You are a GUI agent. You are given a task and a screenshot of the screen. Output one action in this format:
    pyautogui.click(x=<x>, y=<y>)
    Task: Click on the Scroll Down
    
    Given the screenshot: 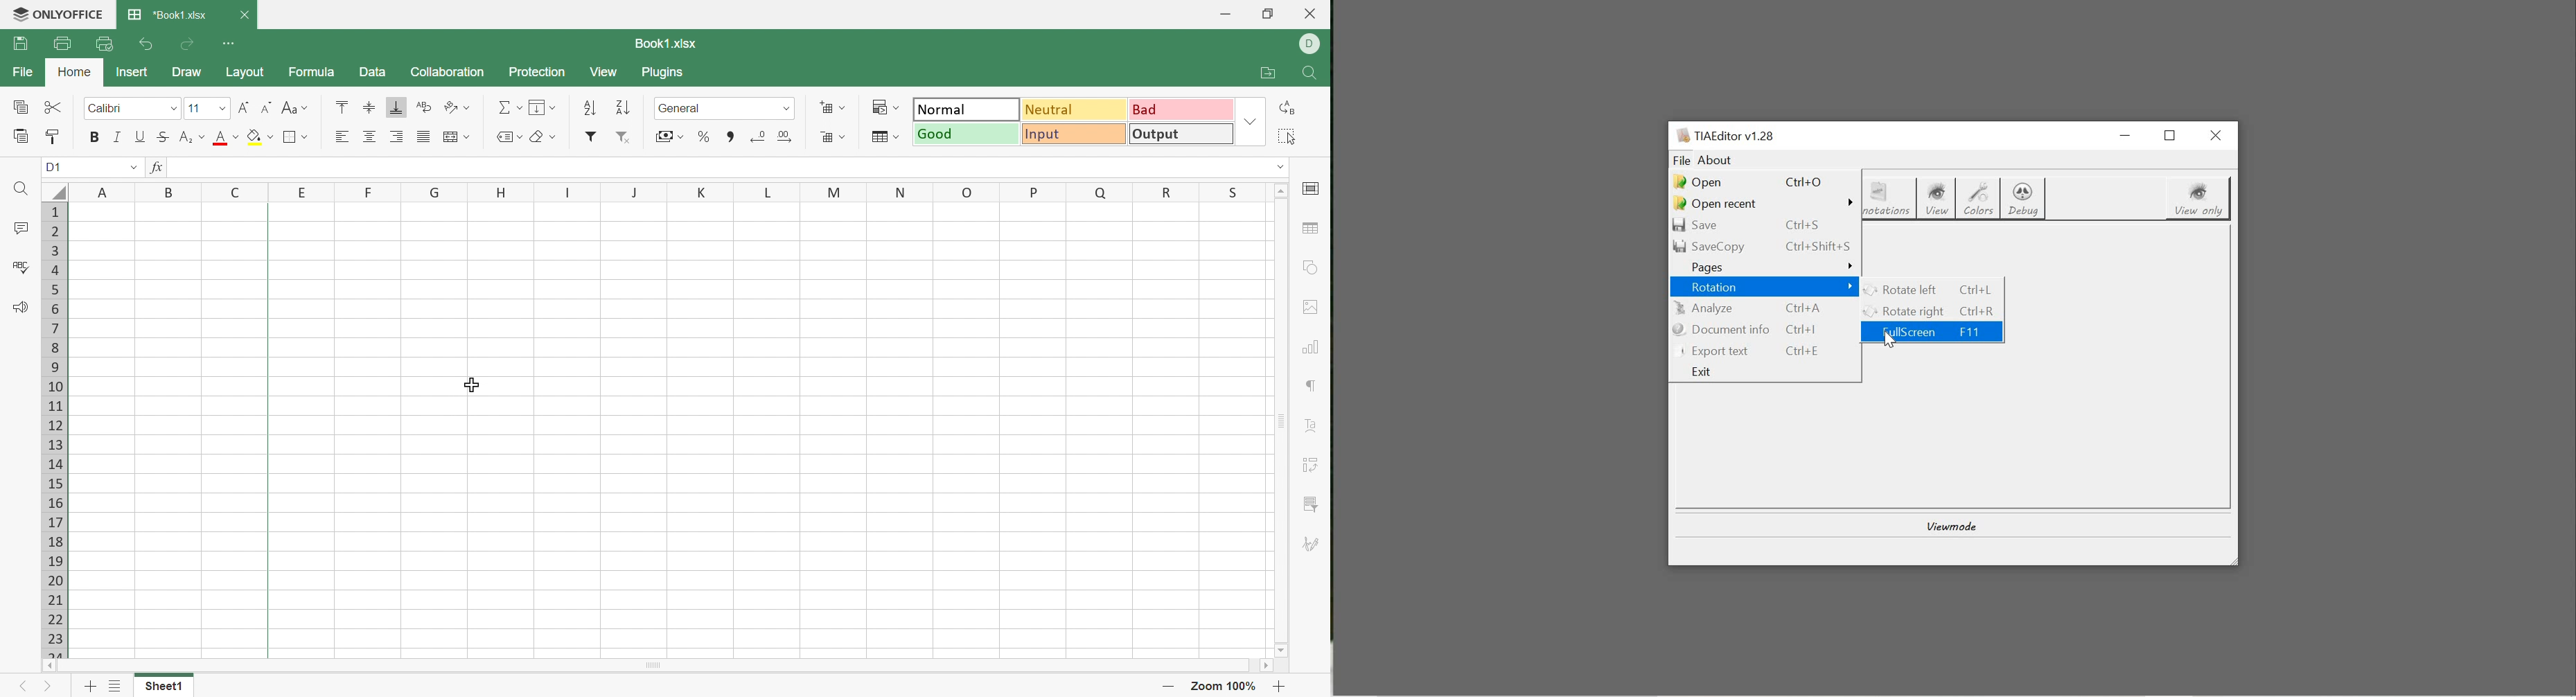 What is the action you would take?
    pyautogui.click(x=1282, y=649)
    